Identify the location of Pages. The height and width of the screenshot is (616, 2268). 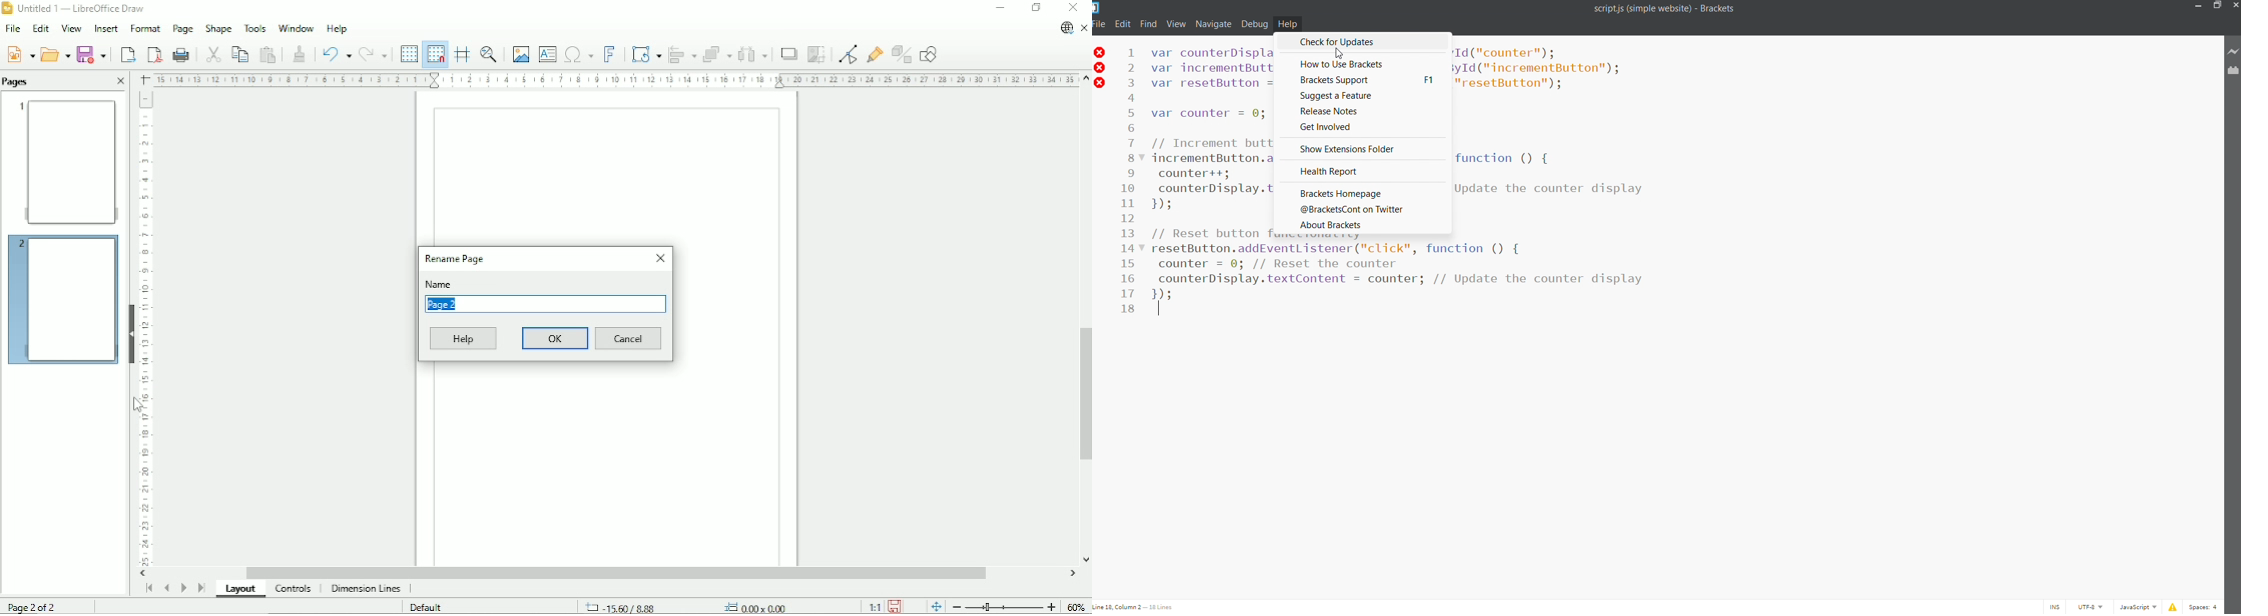
(18, 81).